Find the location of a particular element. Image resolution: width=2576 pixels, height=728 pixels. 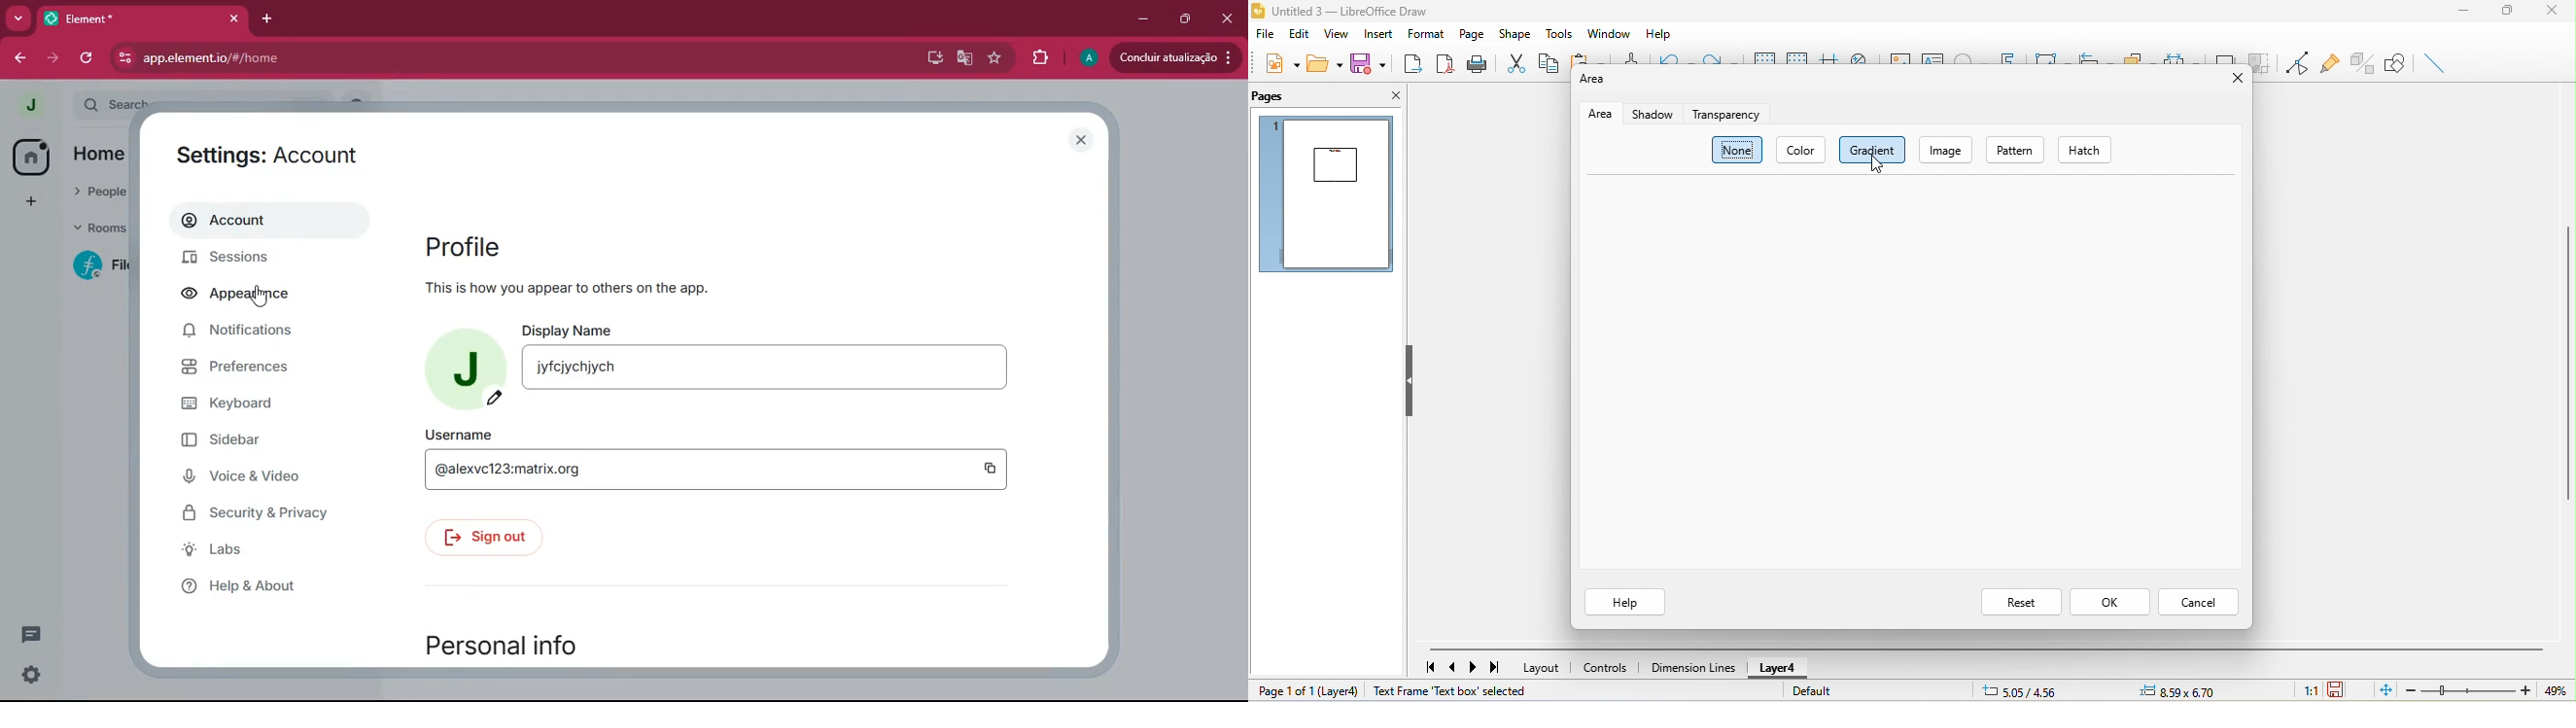

account is located at coordinates (269, 223).